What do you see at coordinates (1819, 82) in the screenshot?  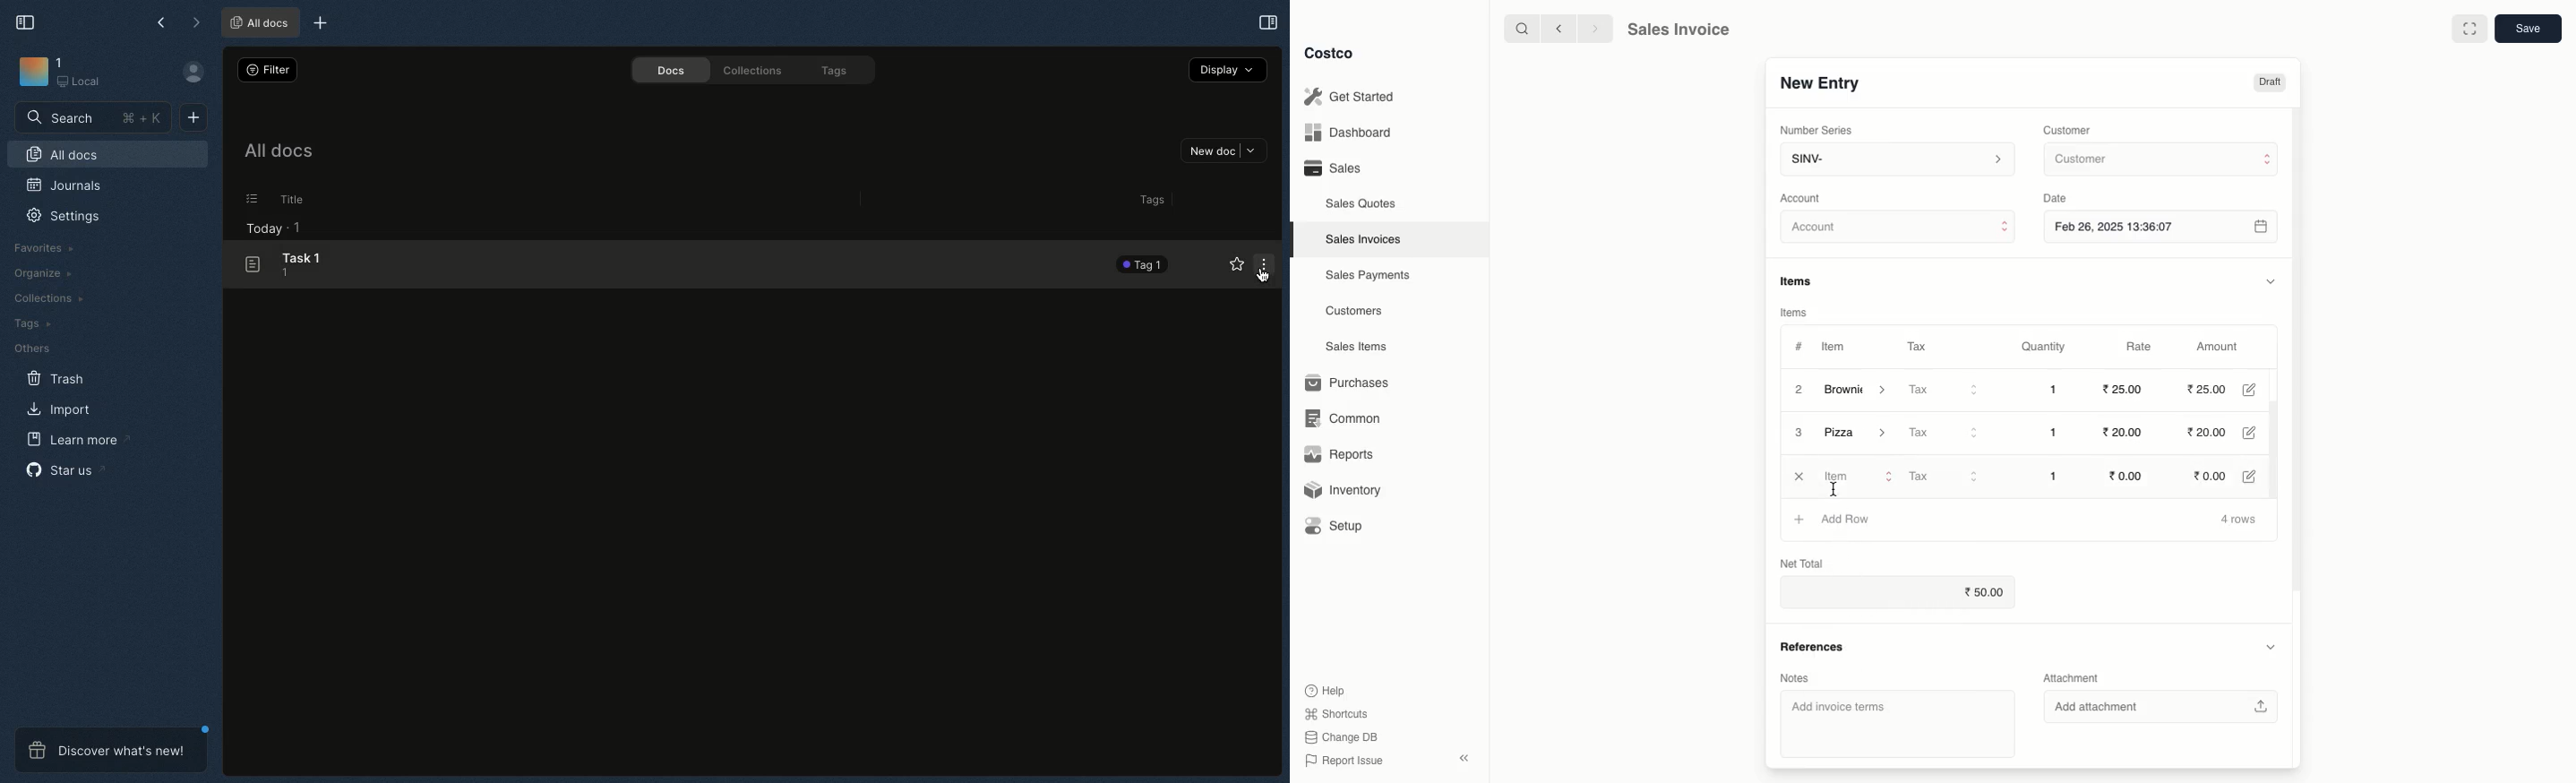 I see `New Entry` at bounding box center [1819, 82].